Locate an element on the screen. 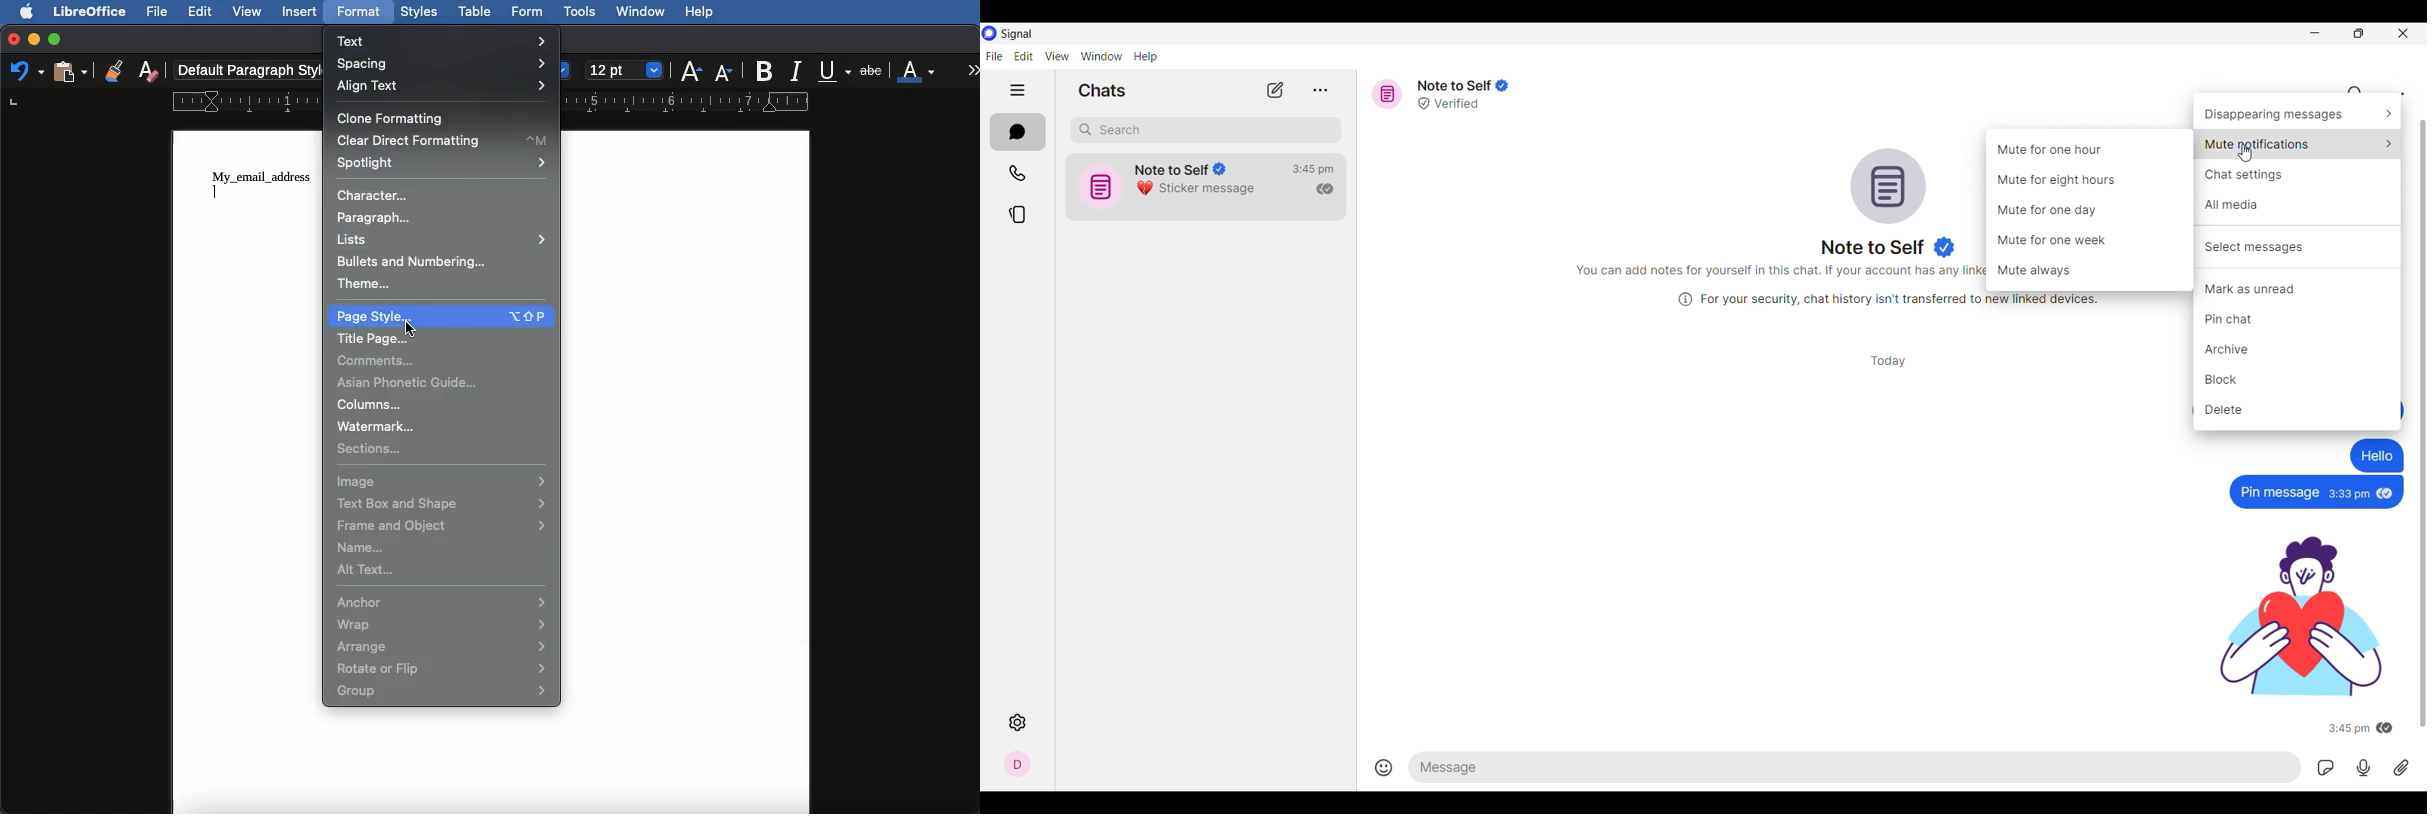 The height and width of the screenshot is (840, 2436). Asian phonetic guide  is located at coordinates (412, 382).